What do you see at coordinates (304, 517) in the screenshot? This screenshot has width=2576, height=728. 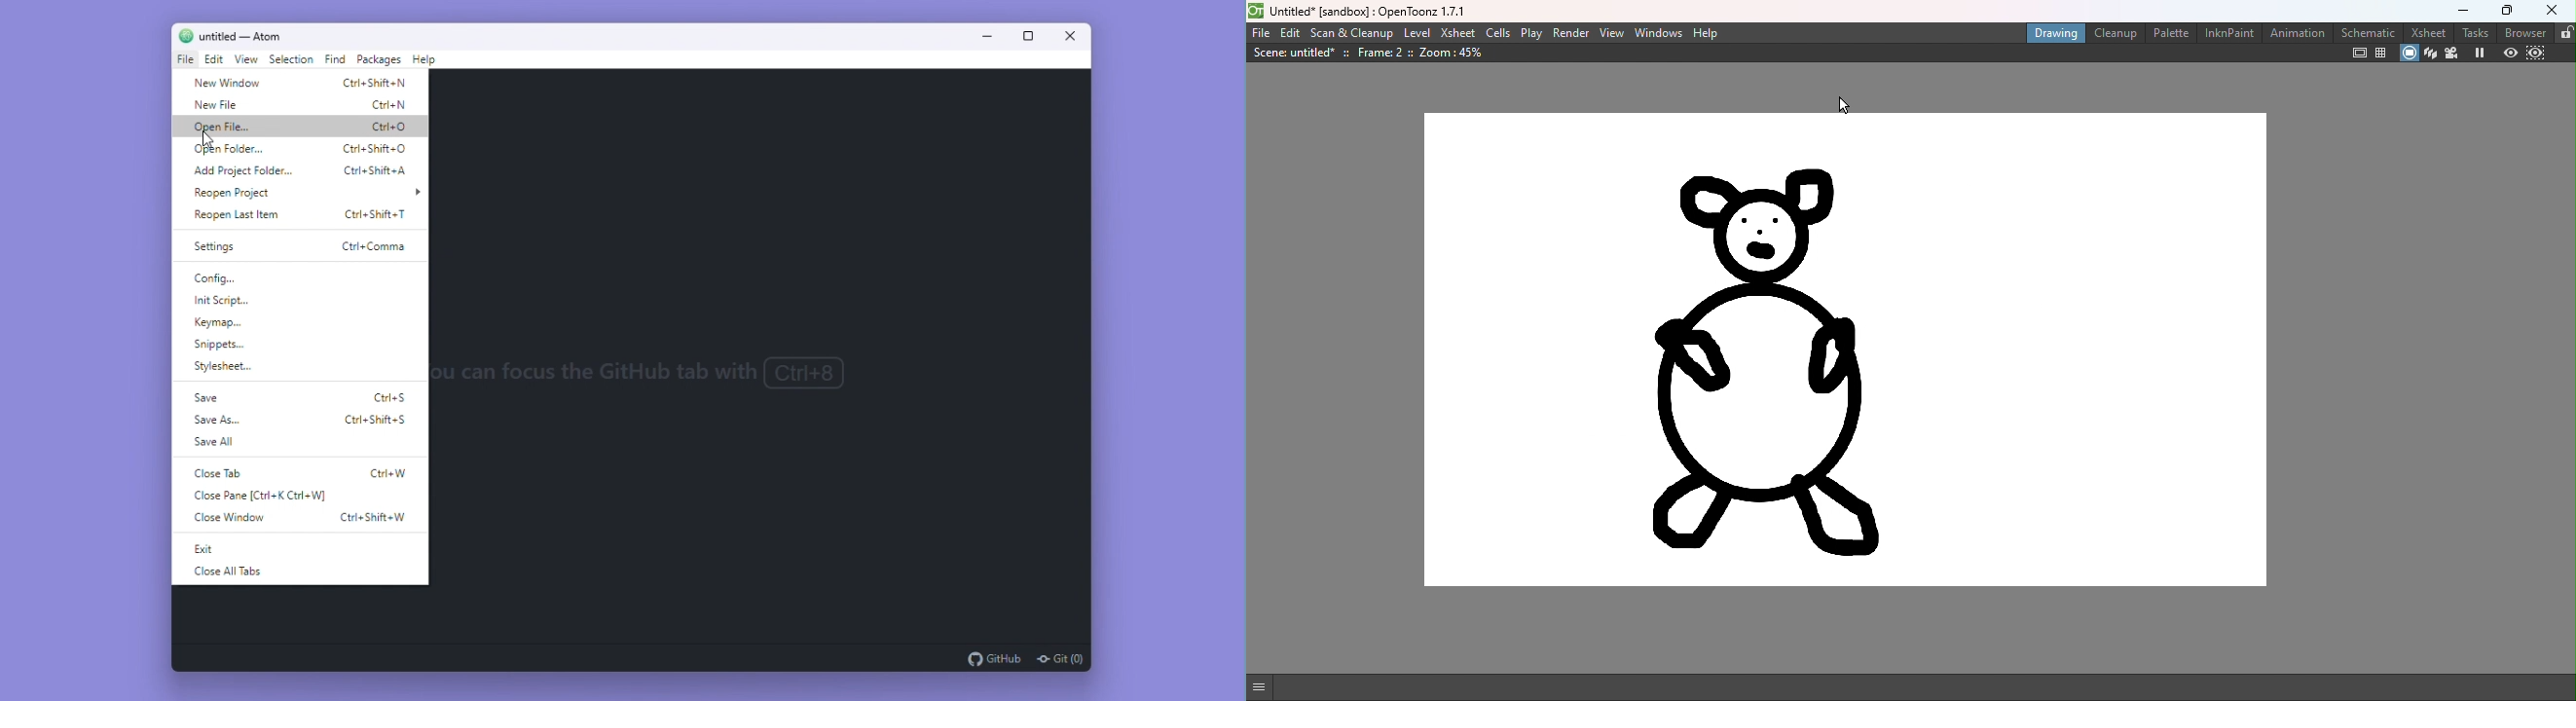 I see `Close window ctrl+shift+w` at bounding box center [304, 517].